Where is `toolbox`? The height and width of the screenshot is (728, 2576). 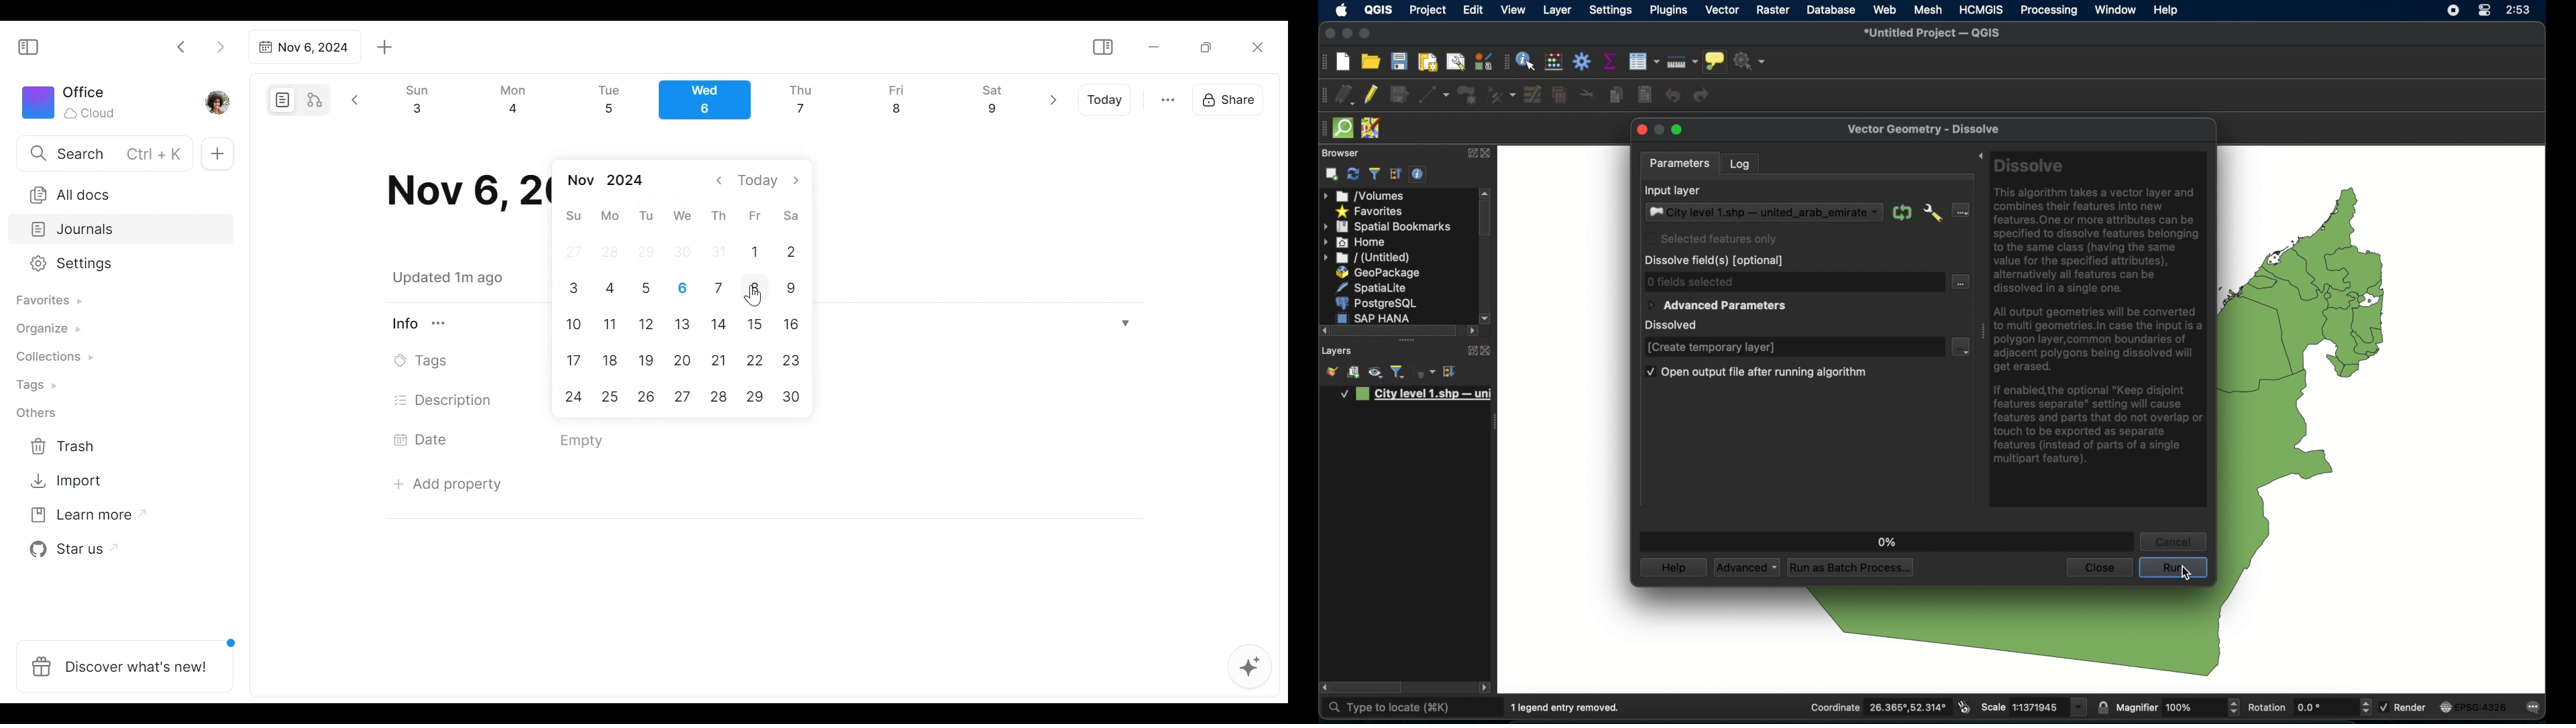 toolbox is located at coordinates (1582, 61).